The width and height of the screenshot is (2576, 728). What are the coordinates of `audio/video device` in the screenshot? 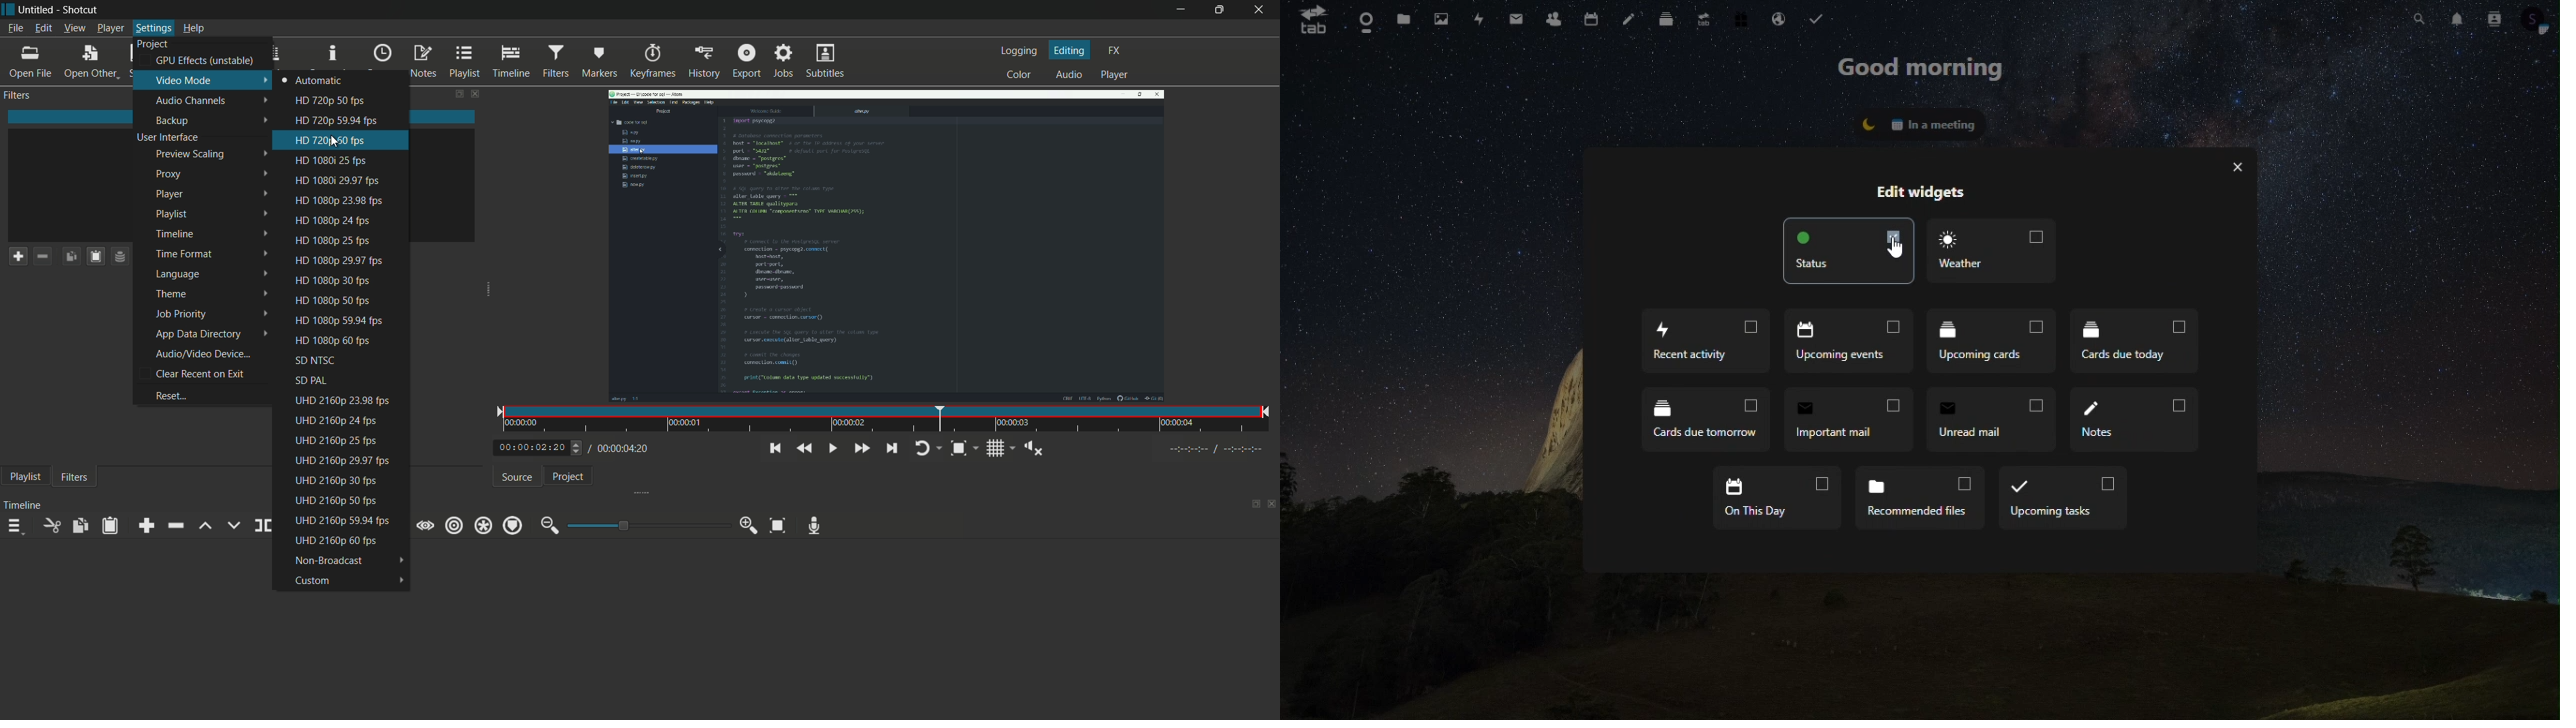 It's located at (213, 353).